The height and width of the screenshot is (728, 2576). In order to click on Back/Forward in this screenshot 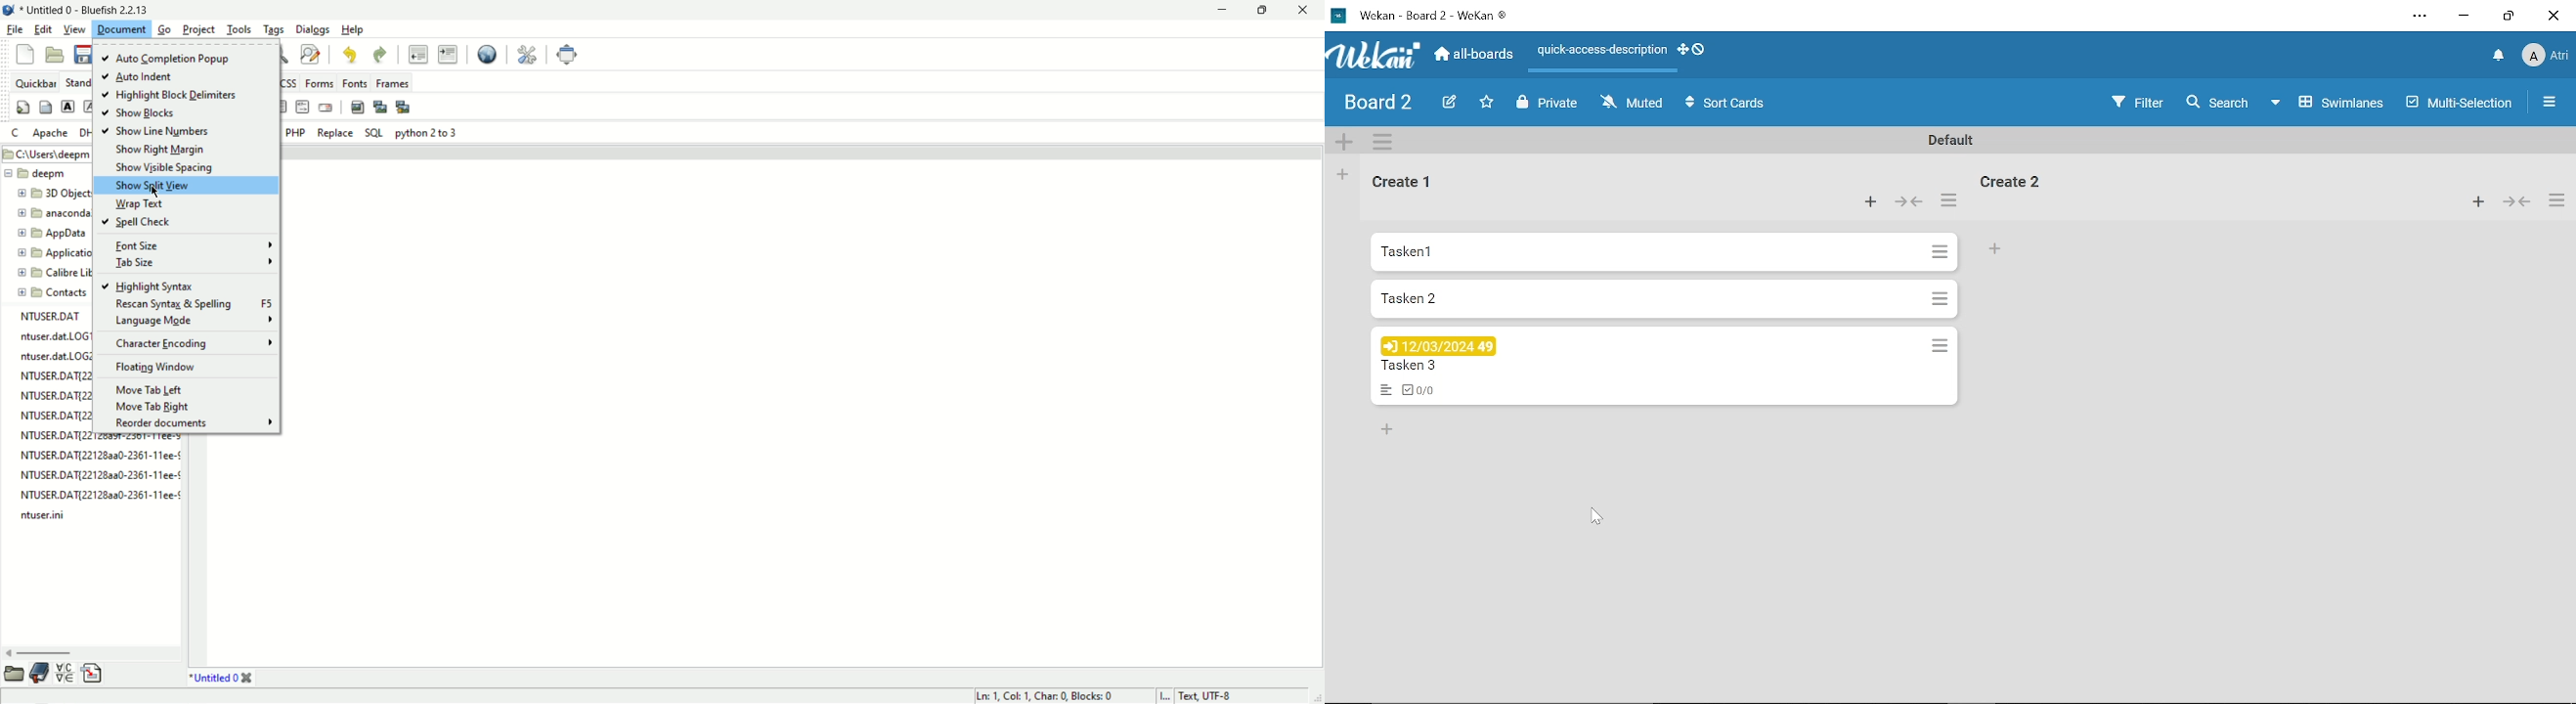, I will do `click(1908, 200)`.